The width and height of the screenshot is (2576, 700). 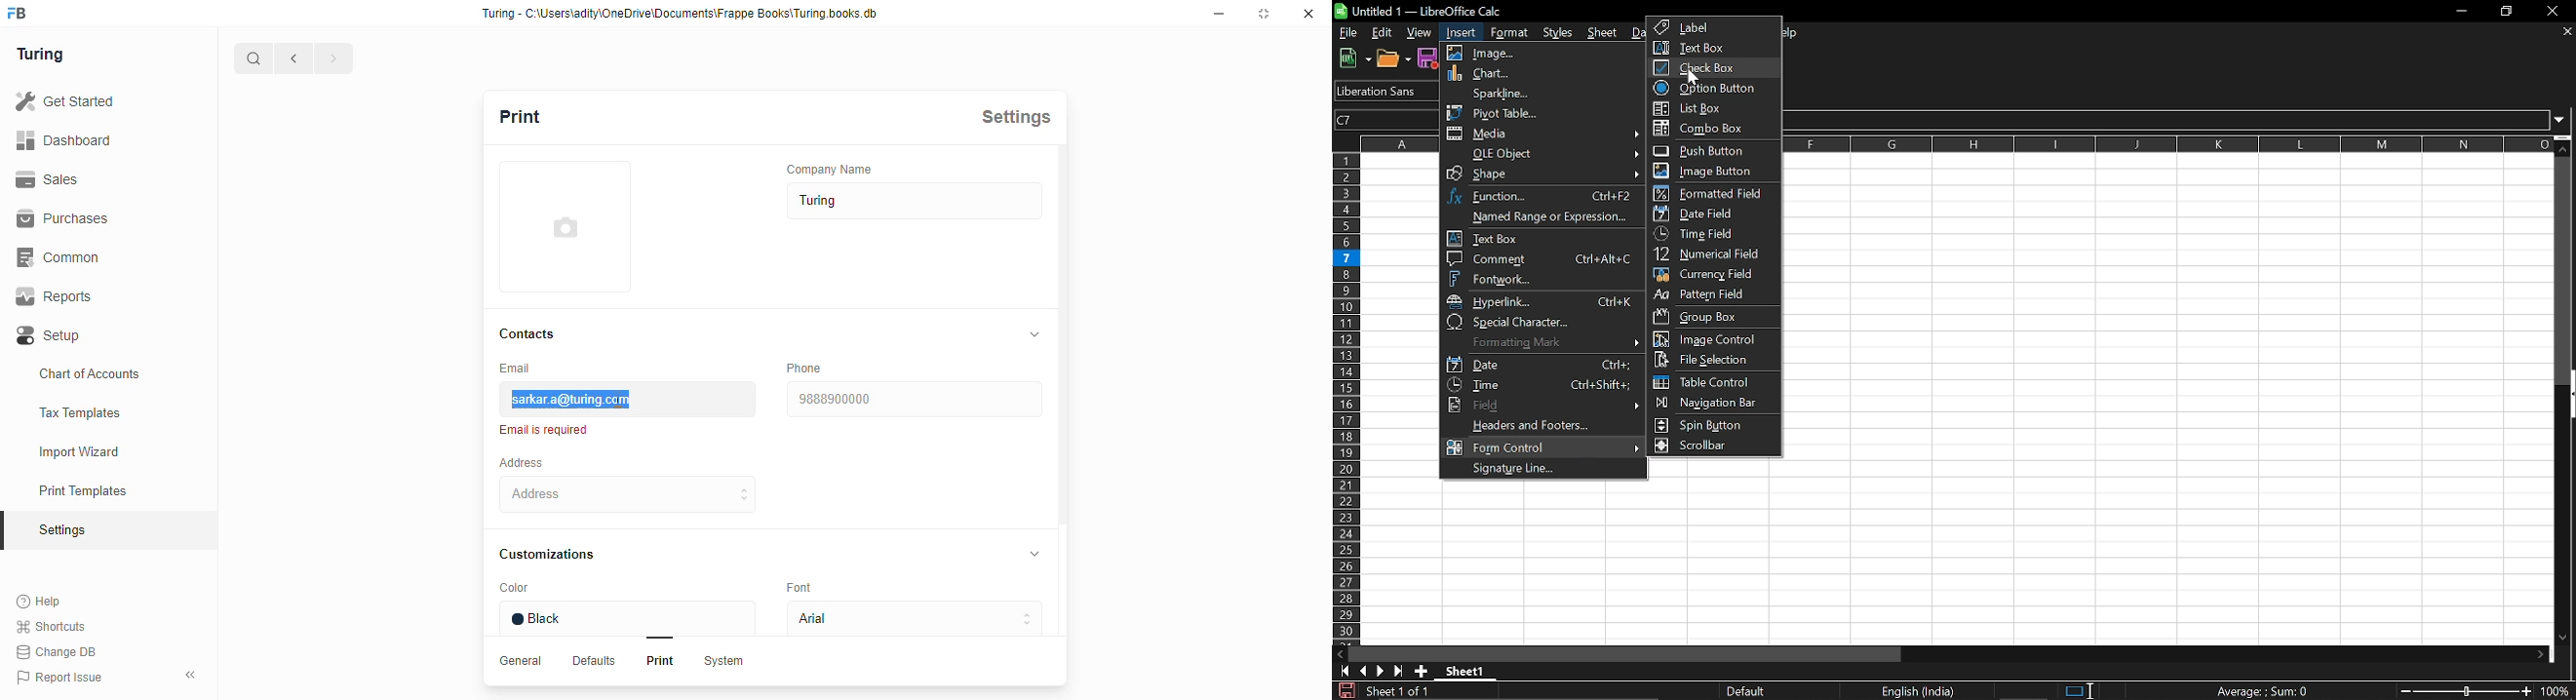 I want to click on Restore down, so click(x=2506, y=13).